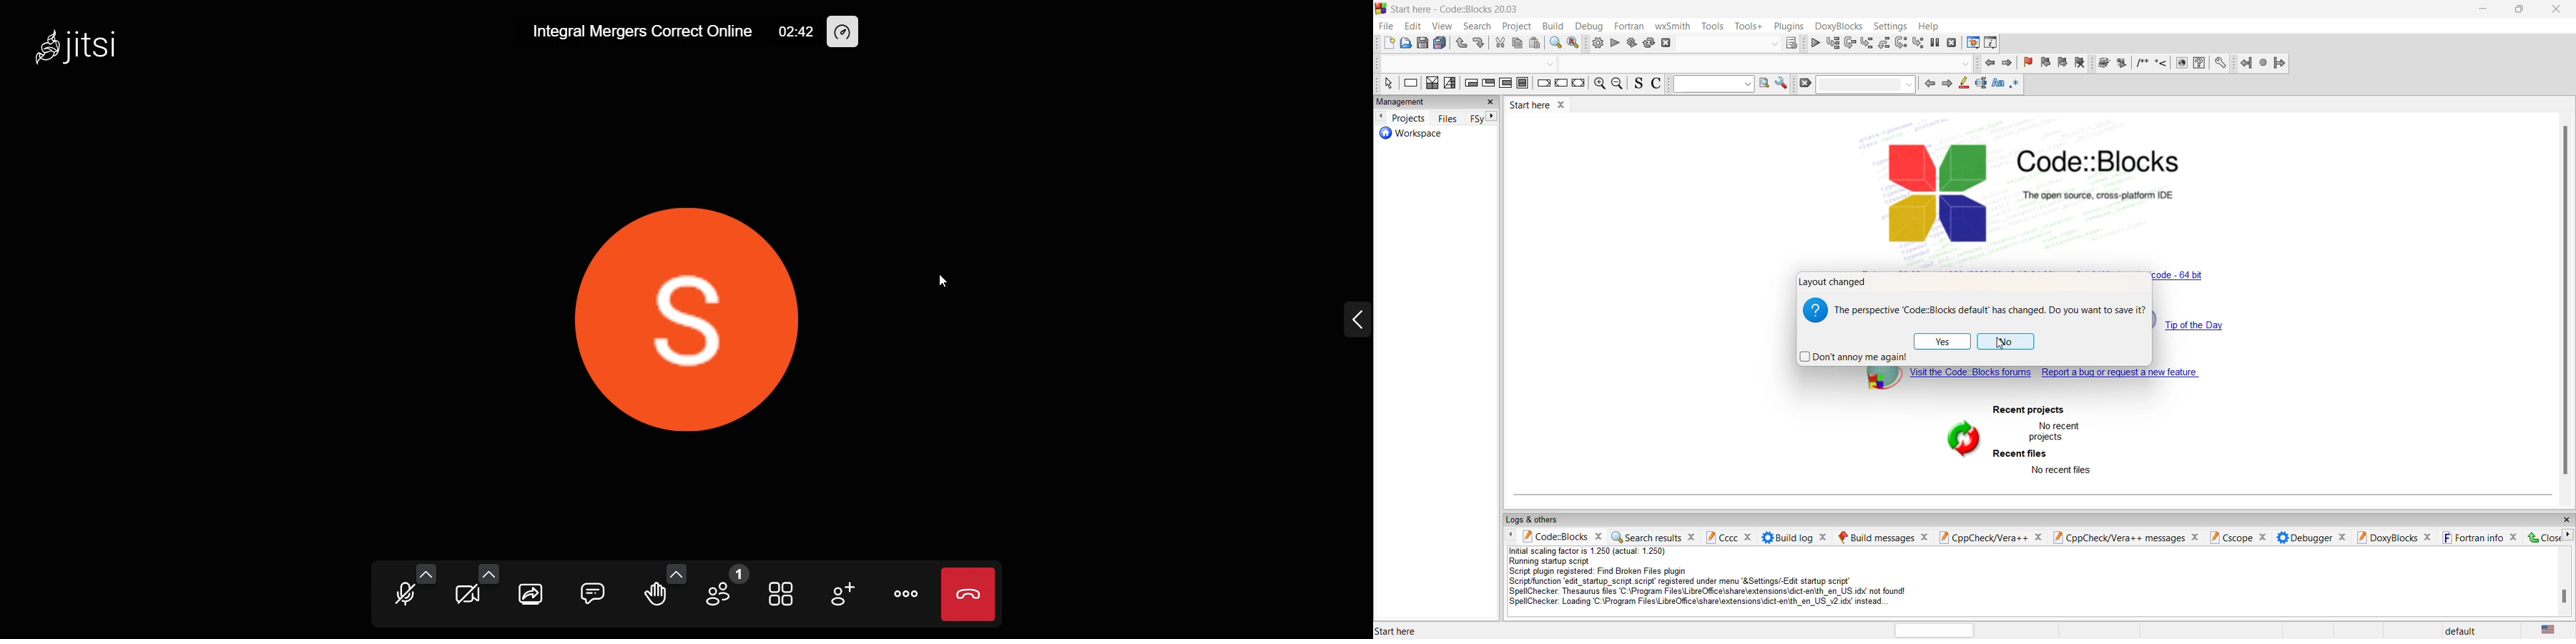  I want to click on logo, so click(1381, 8).